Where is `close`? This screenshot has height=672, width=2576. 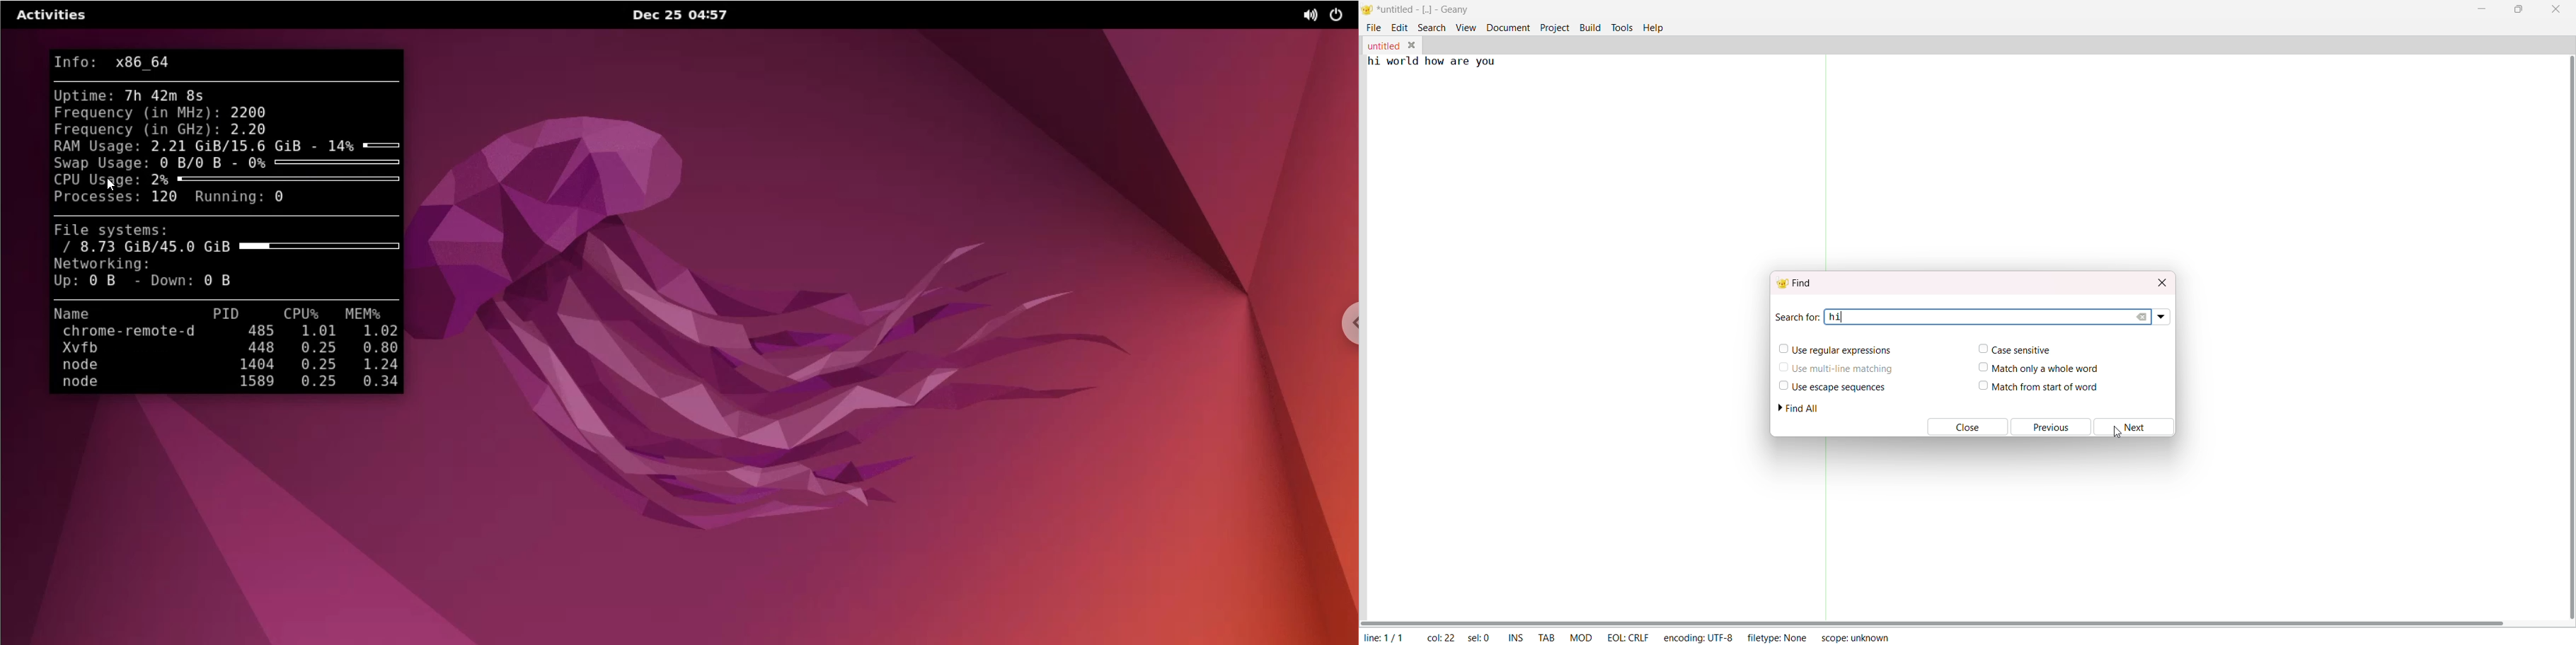 close is located at coordinates (2161, 282).